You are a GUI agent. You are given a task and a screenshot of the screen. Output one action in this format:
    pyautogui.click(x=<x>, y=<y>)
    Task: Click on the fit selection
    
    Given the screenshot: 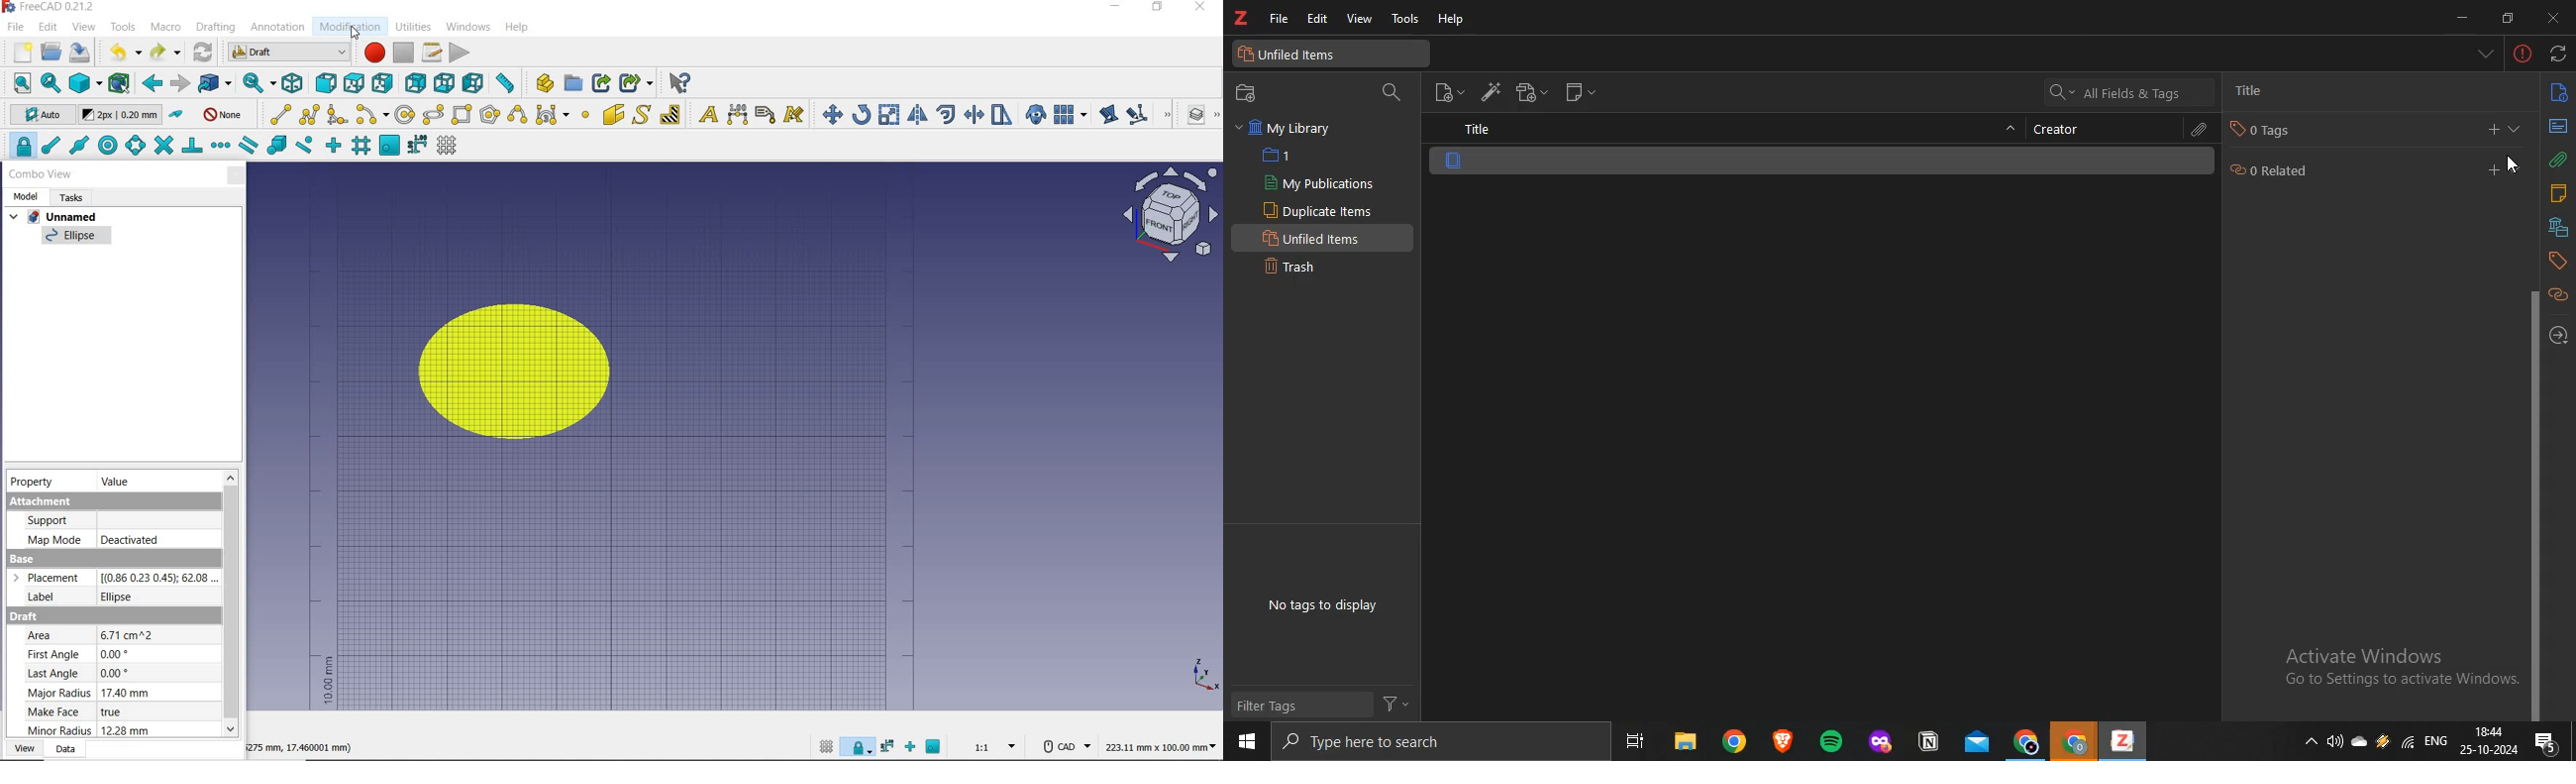 What is the action you would take?
    pyautogui.click(x=50, y=83)
    